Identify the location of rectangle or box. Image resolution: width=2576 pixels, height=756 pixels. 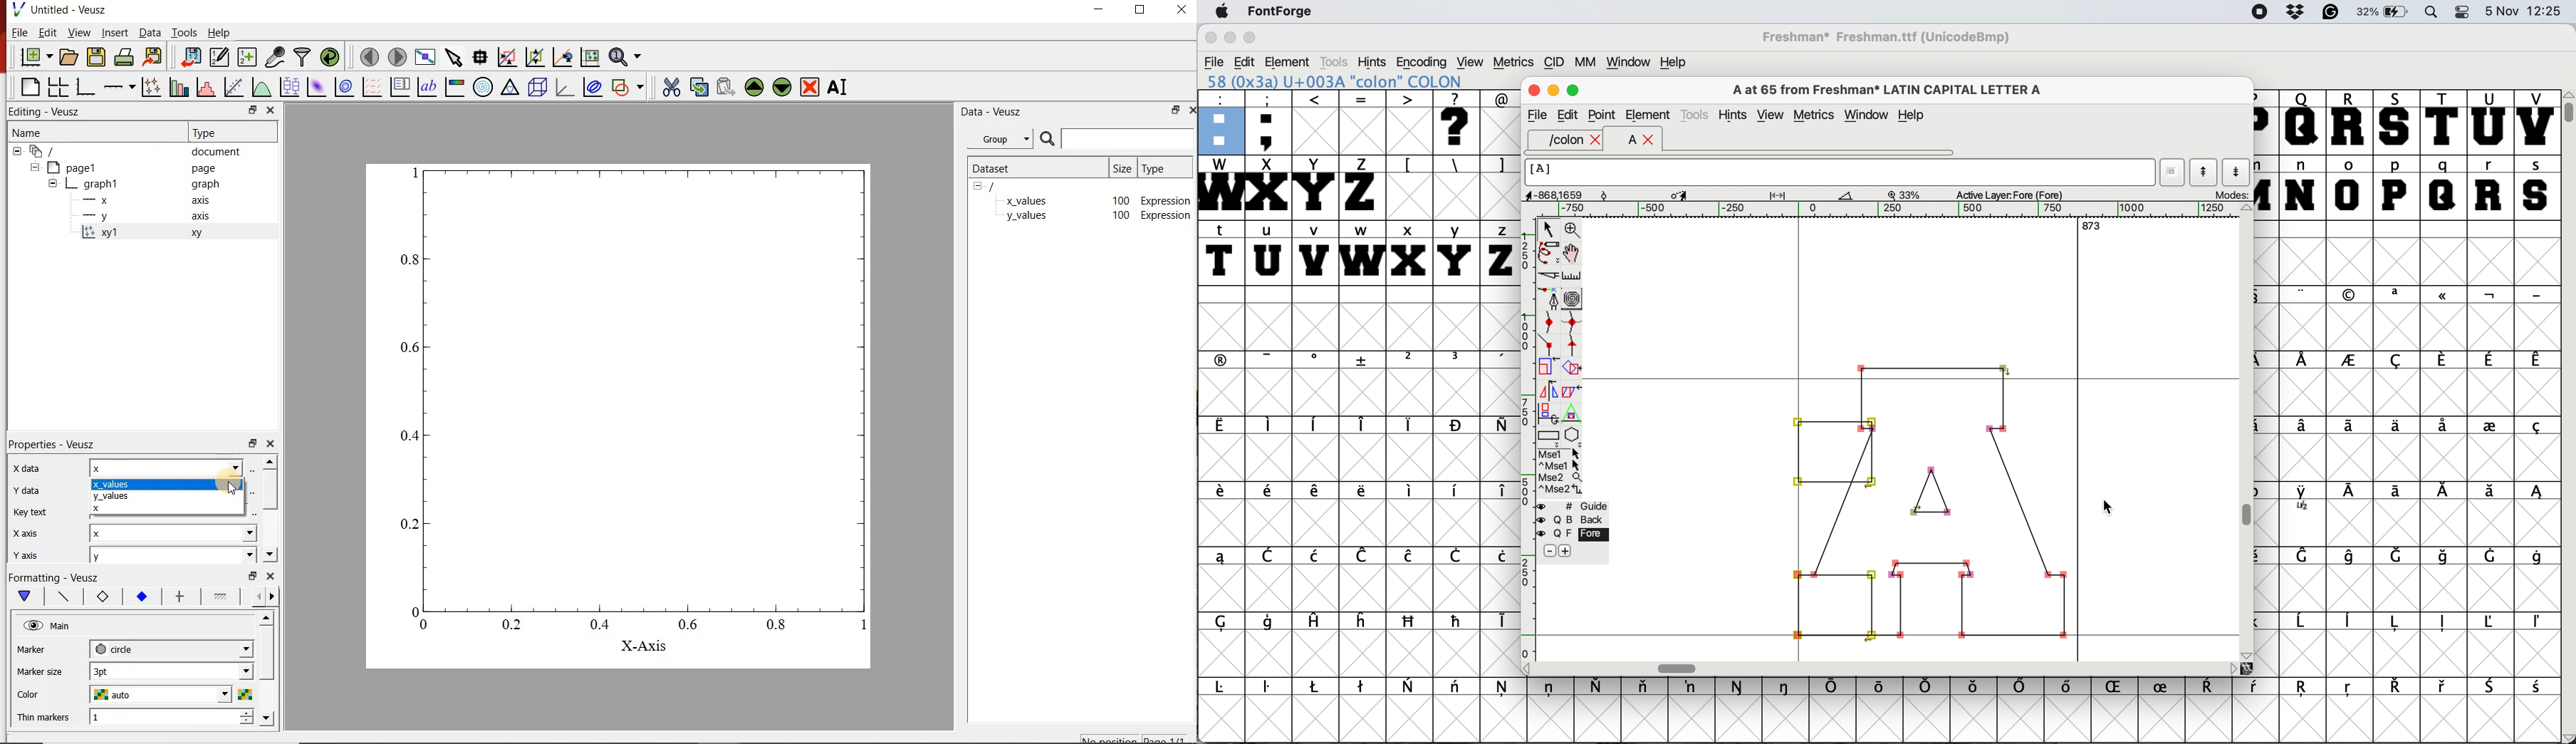
(1550, 432).